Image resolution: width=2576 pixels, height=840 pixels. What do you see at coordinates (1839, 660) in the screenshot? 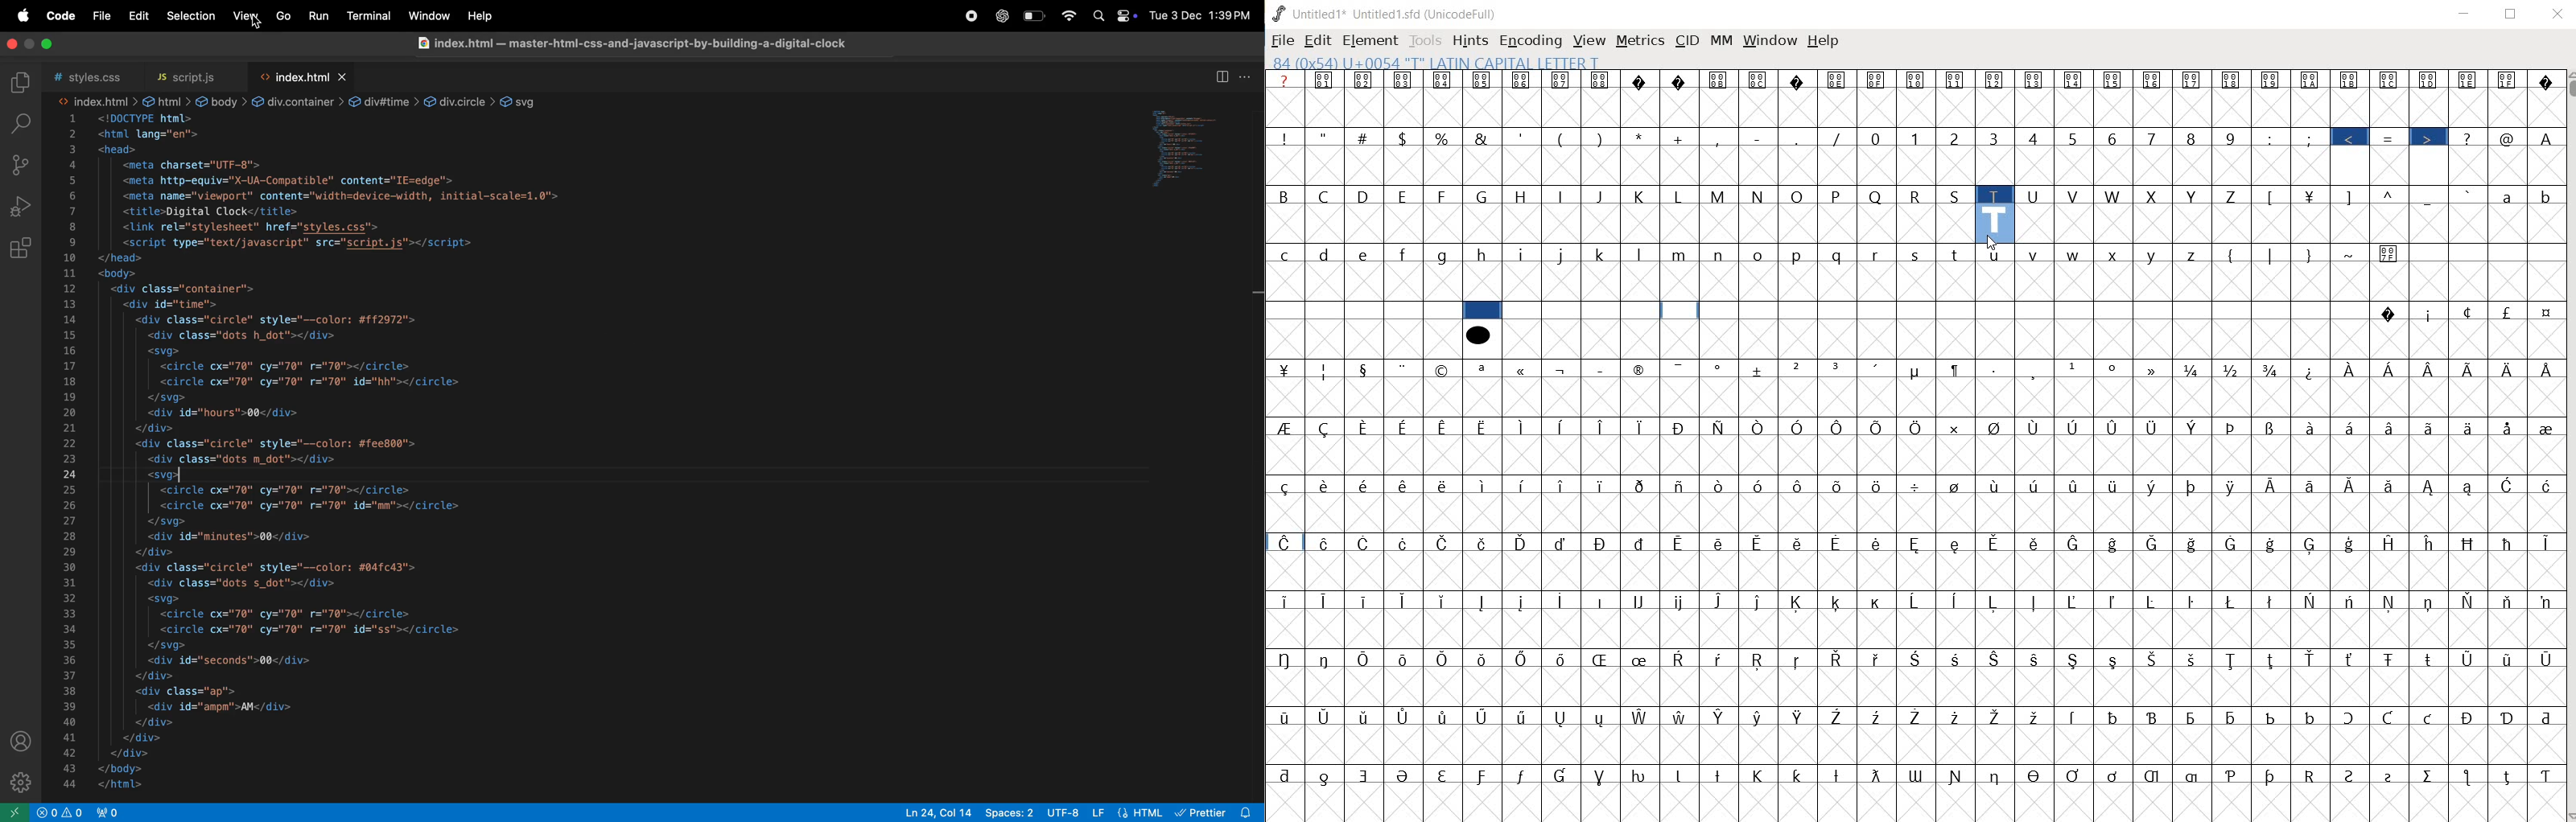
I see `Symbol` at bounding box center [1839, 660].